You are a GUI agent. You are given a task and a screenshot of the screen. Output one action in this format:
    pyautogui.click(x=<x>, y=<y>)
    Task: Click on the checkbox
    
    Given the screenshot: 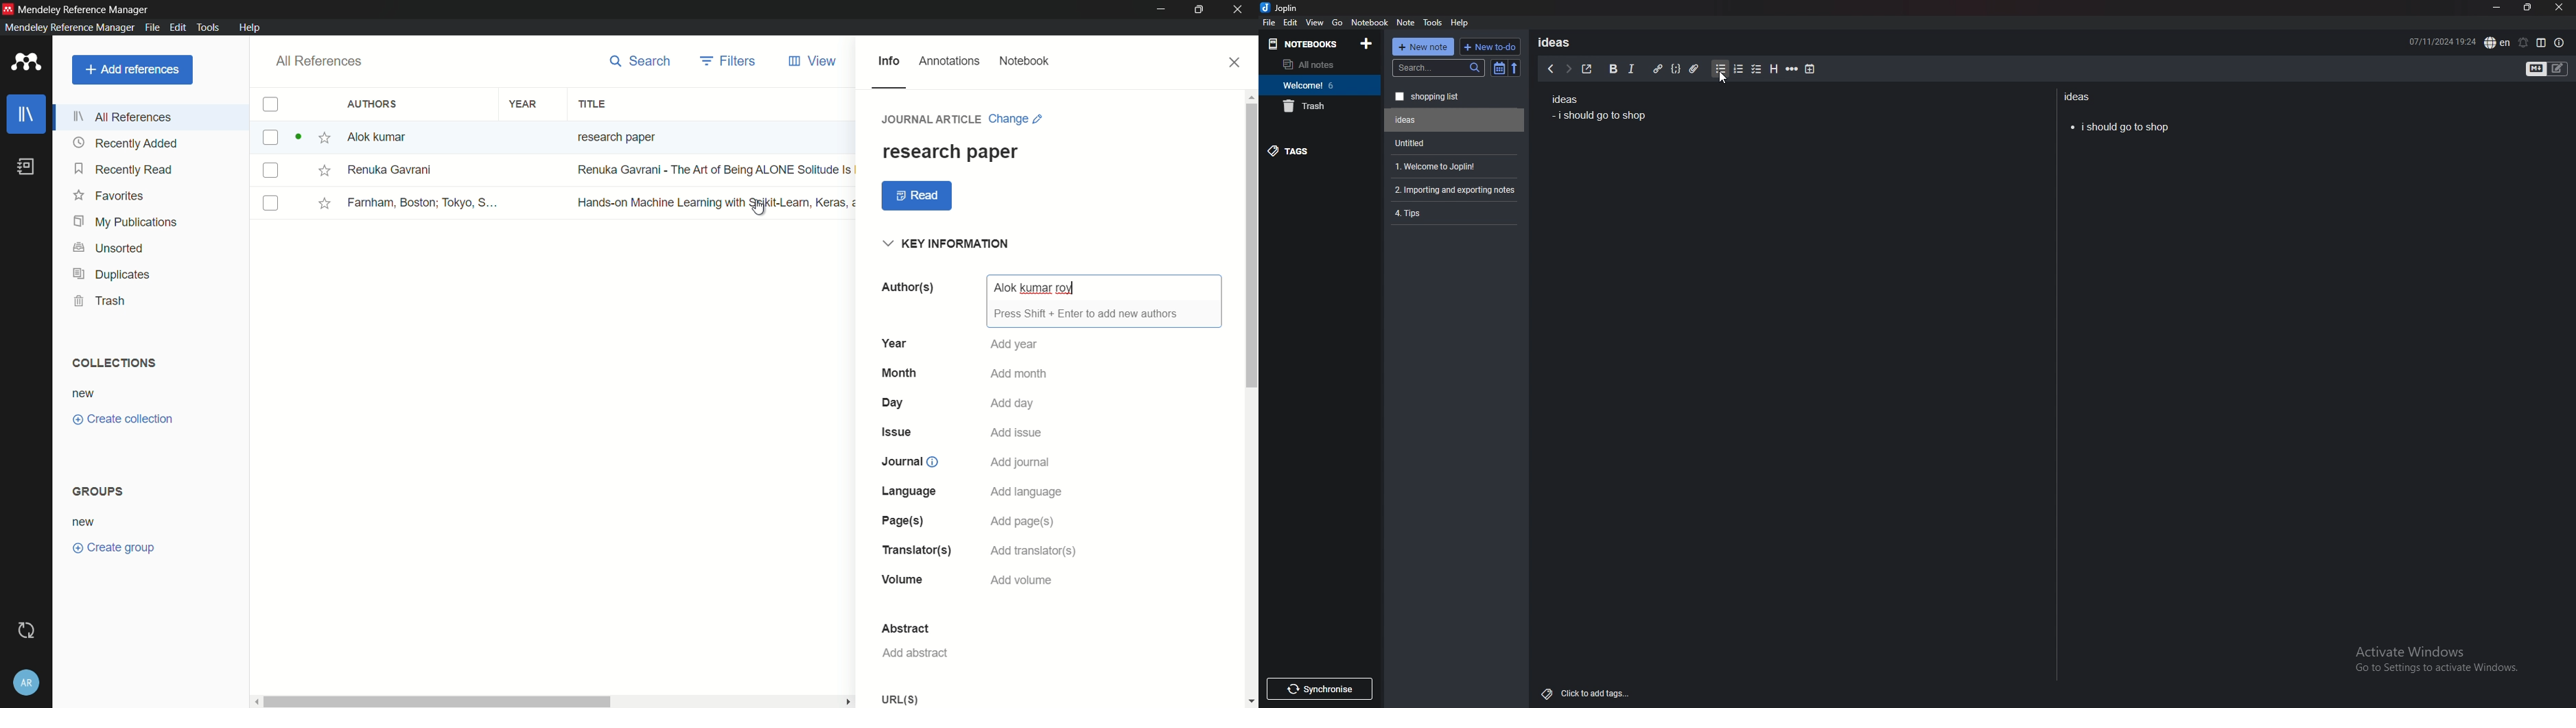 What is the action you would take?
    pyautogui.click(x=1757, y=70)
    